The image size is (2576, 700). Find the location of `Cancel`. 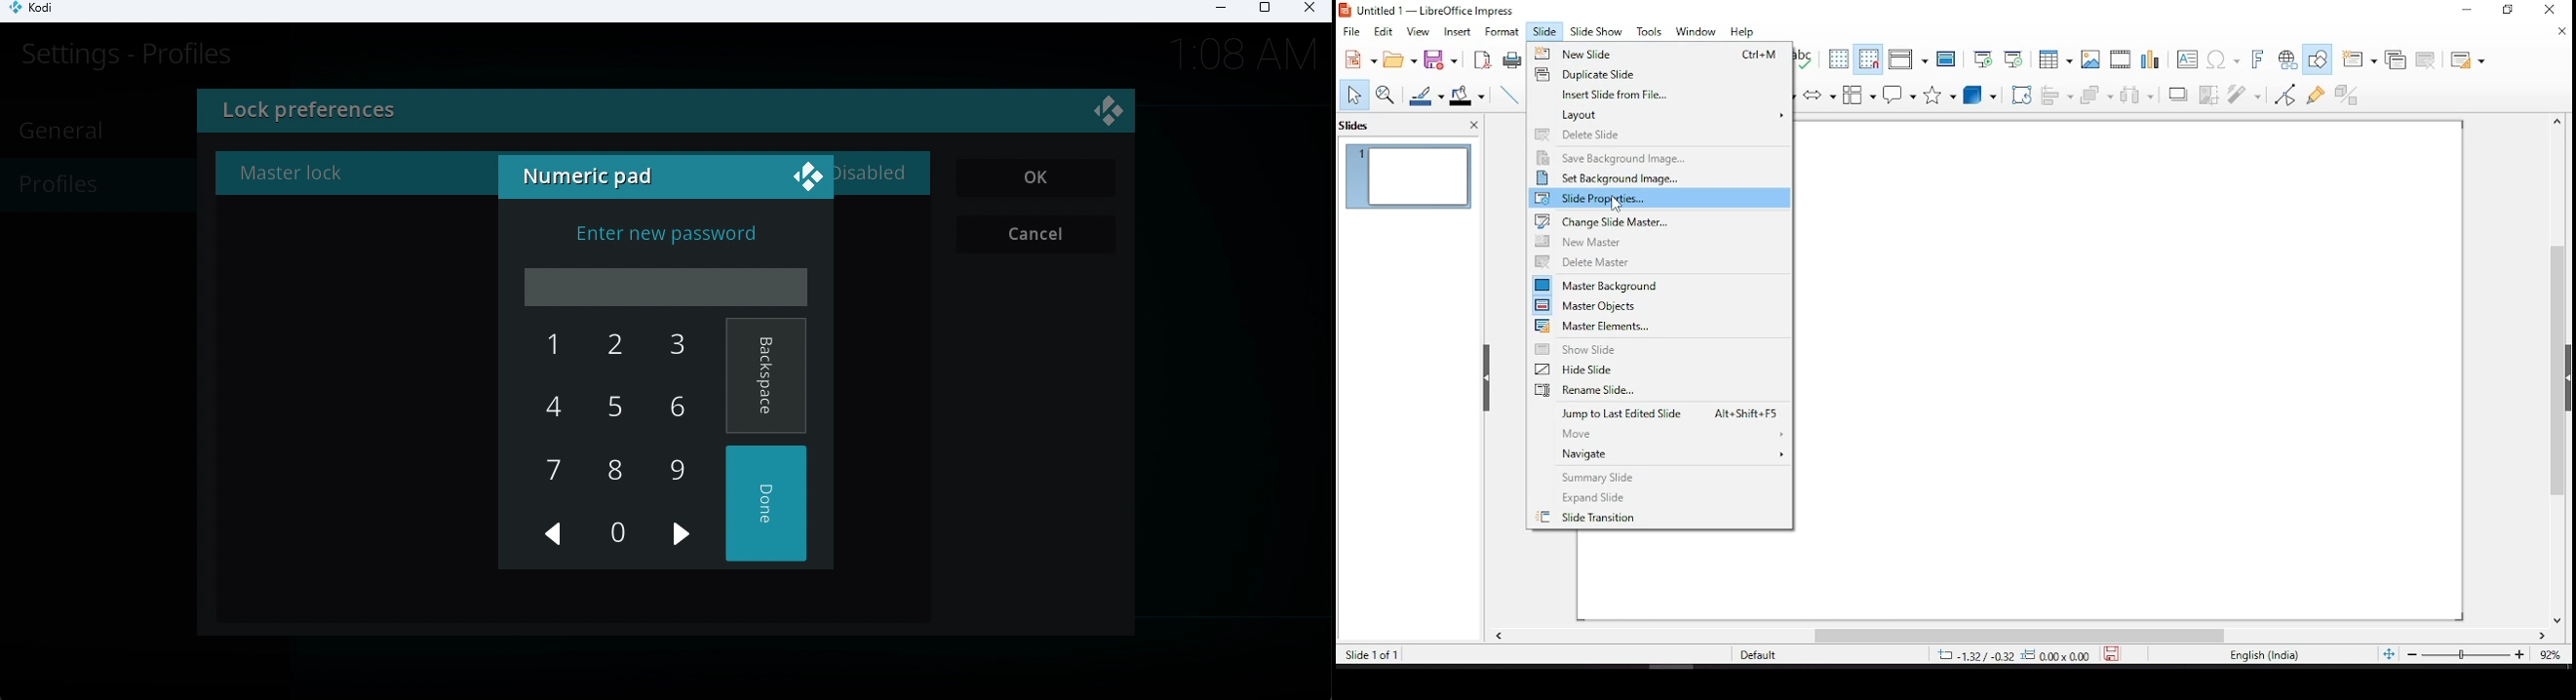

Cancel is located at coordinates (1039, 235).